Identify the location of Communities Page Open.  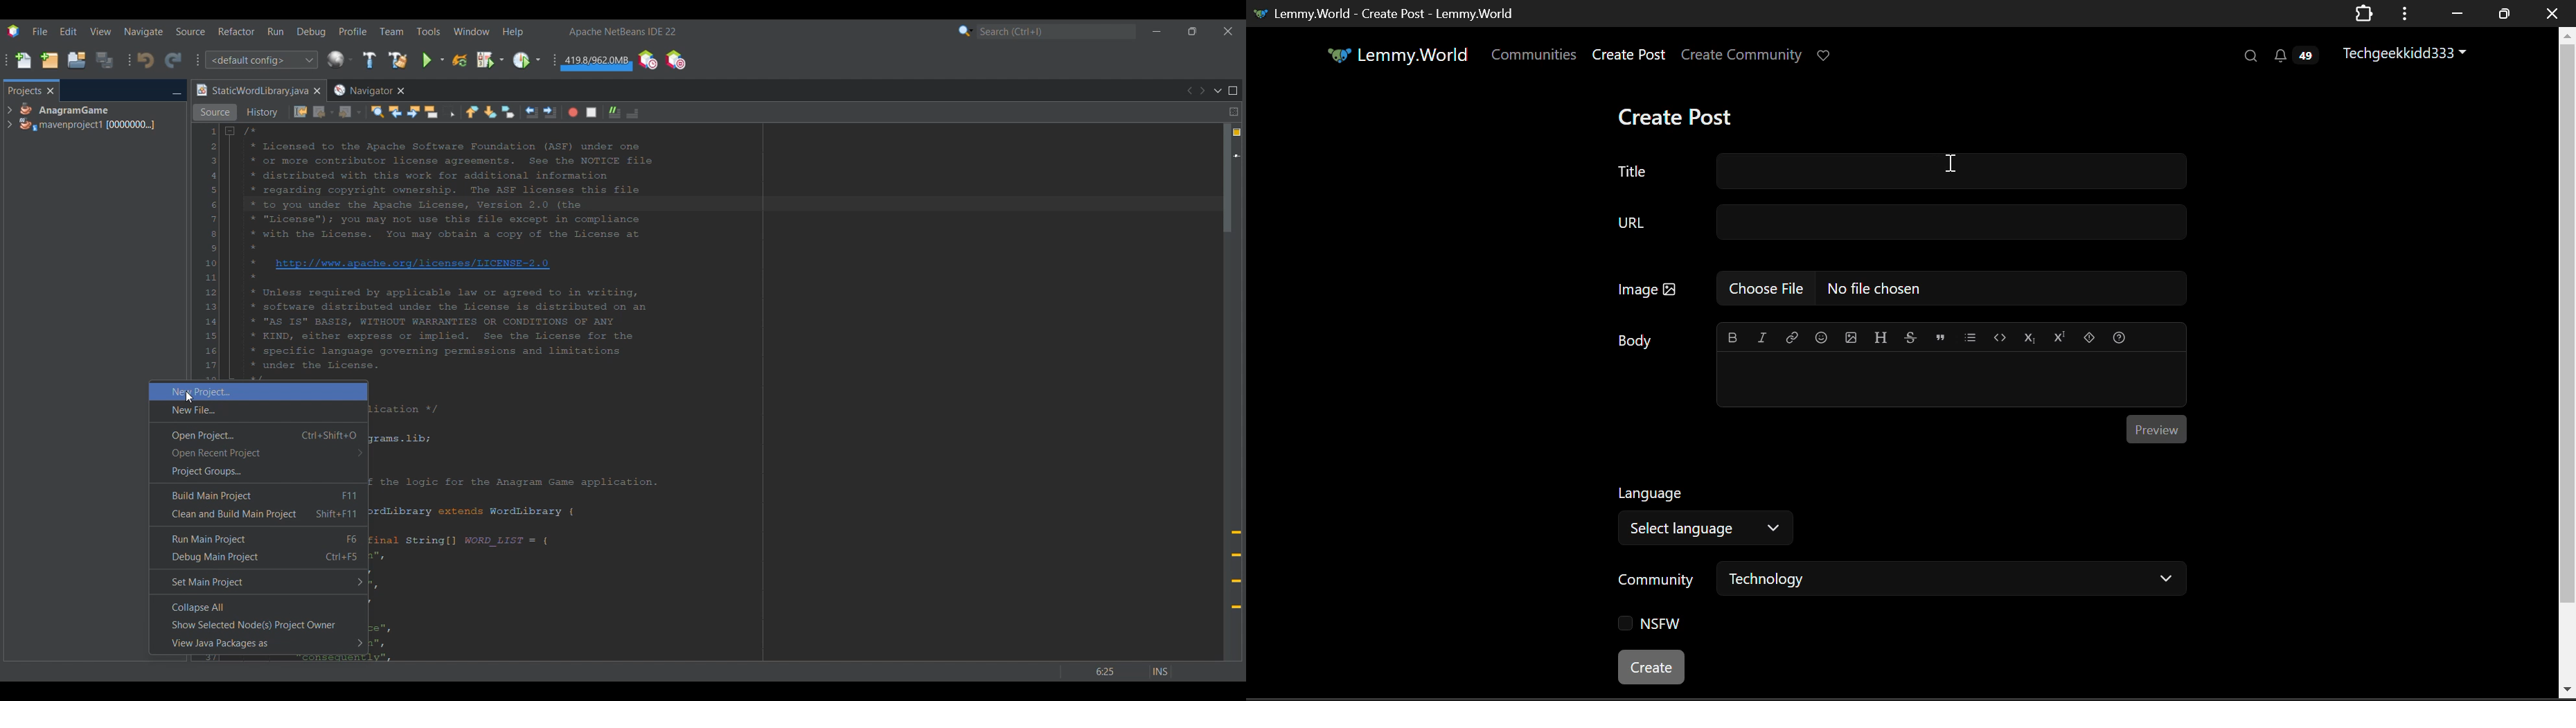
(1536, 54).